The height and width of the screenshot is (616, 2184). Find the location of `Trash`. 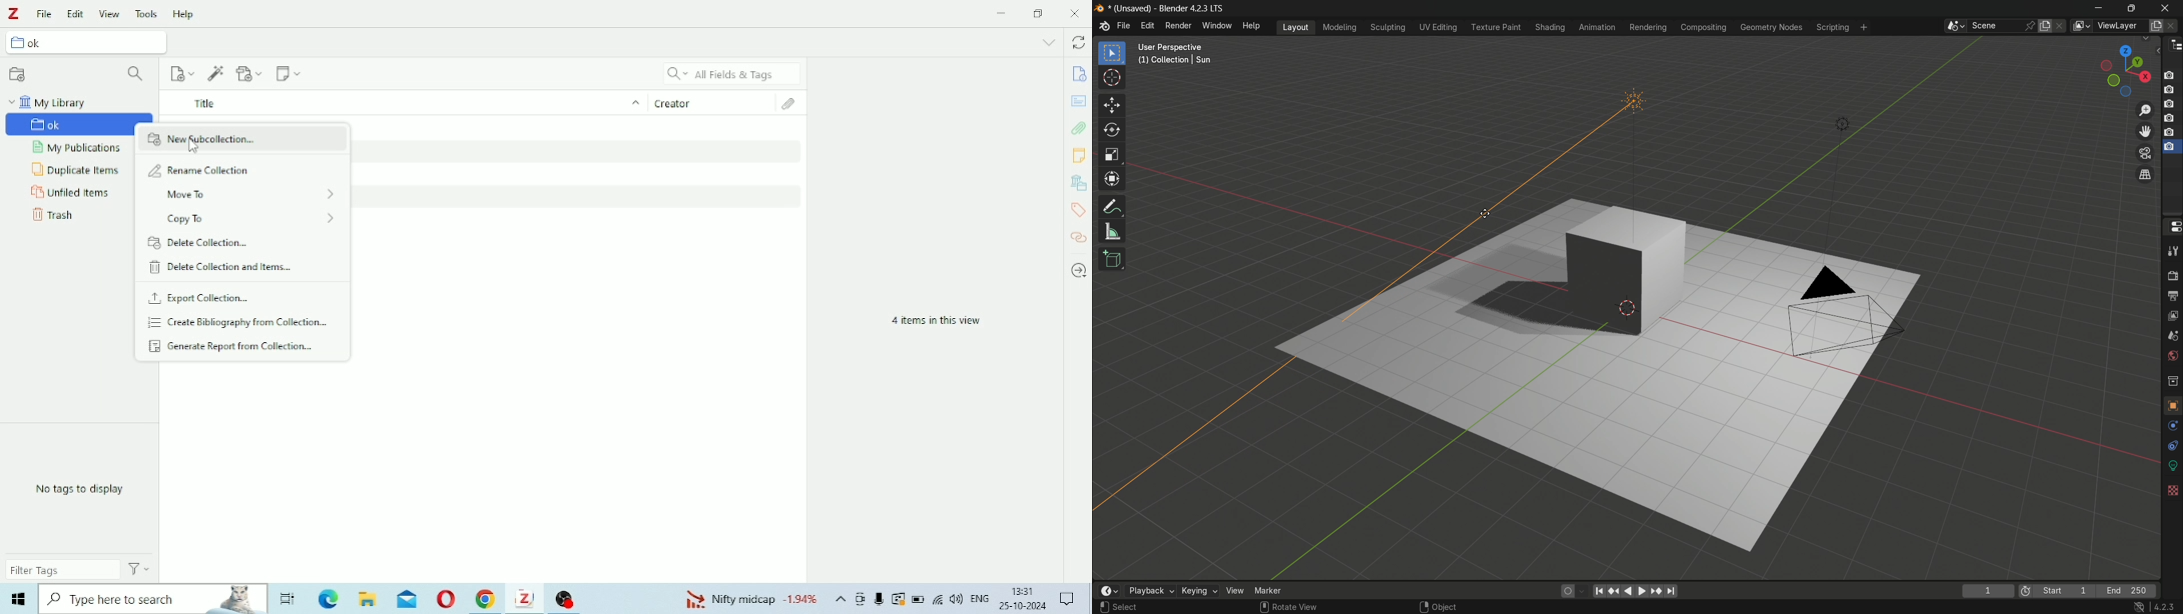

Trash is located at coordinates (55, 215).